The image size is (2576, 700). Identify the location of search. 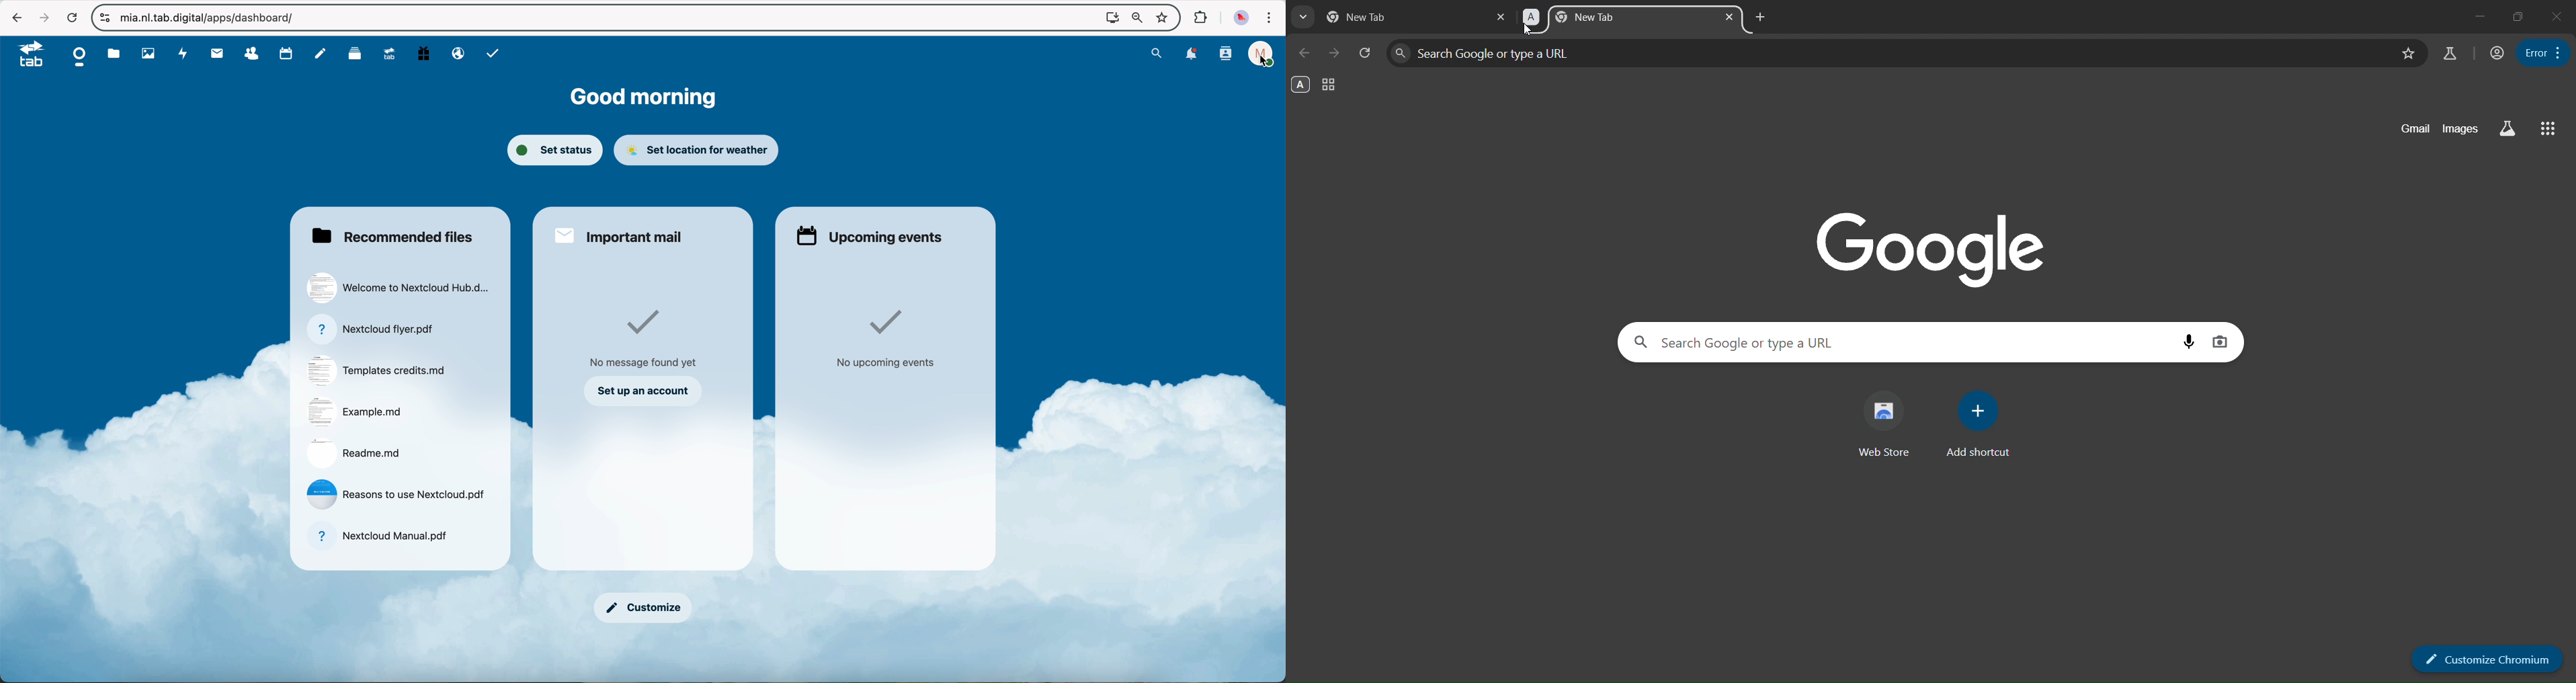
(1158, 53).